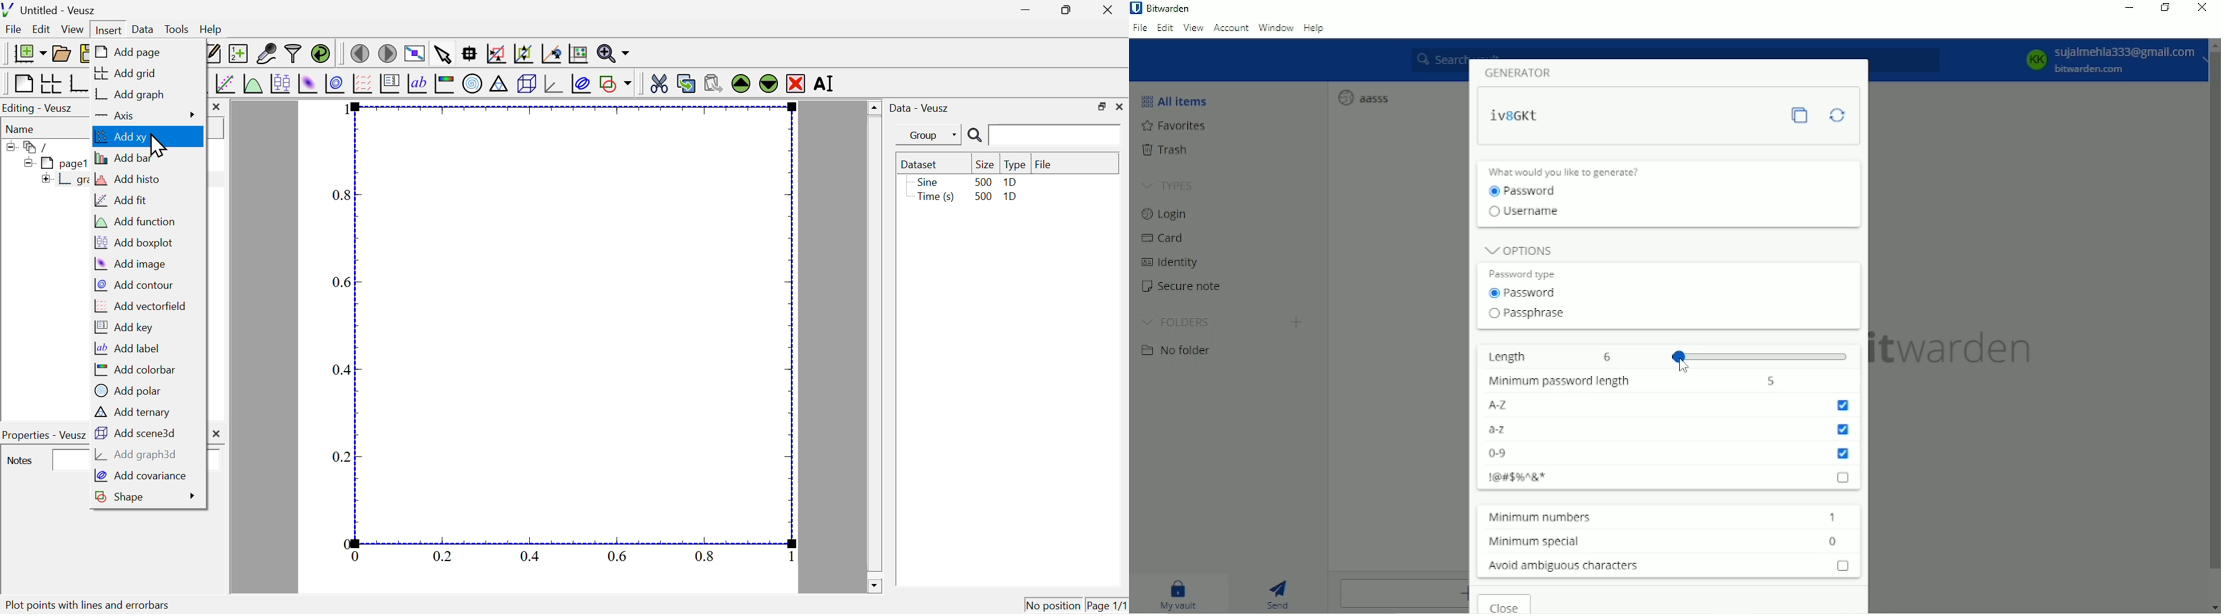 The height and width of the screenshot is (616, 2240). I want to click on close, so click(219, 433).